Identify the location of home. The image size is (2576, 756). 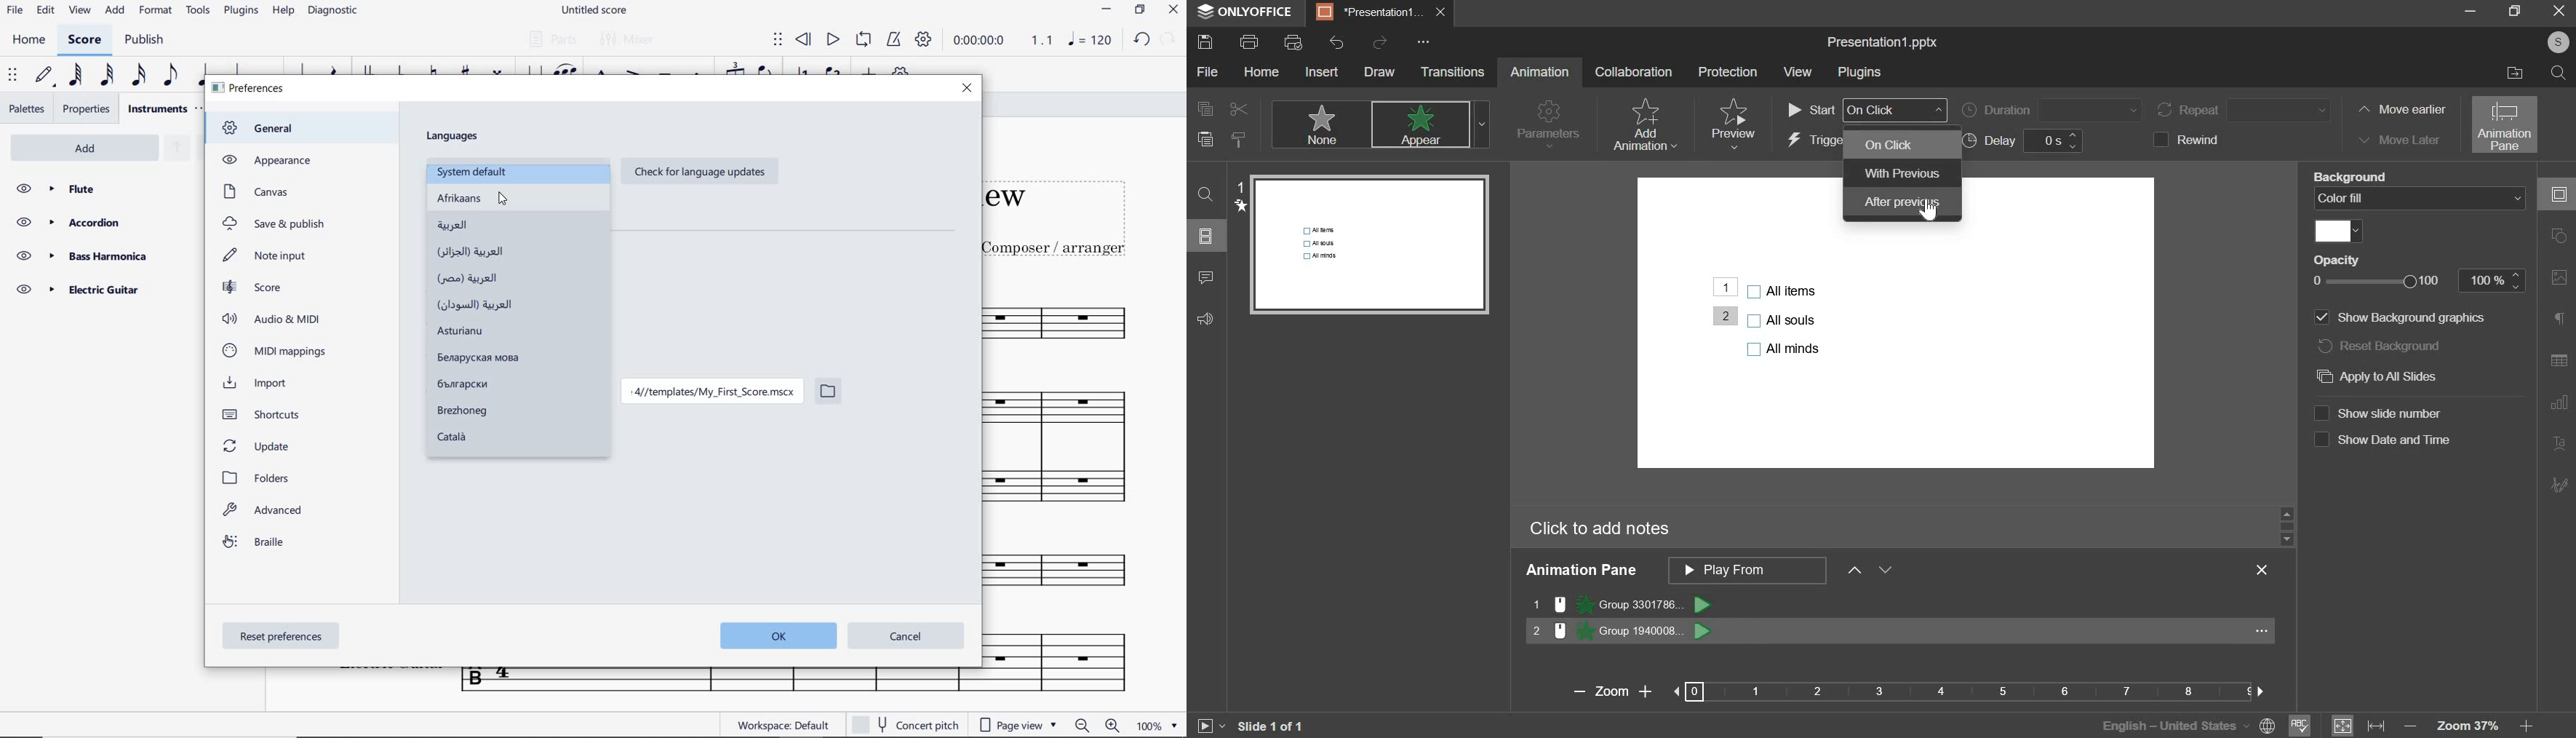
(1261, 72).